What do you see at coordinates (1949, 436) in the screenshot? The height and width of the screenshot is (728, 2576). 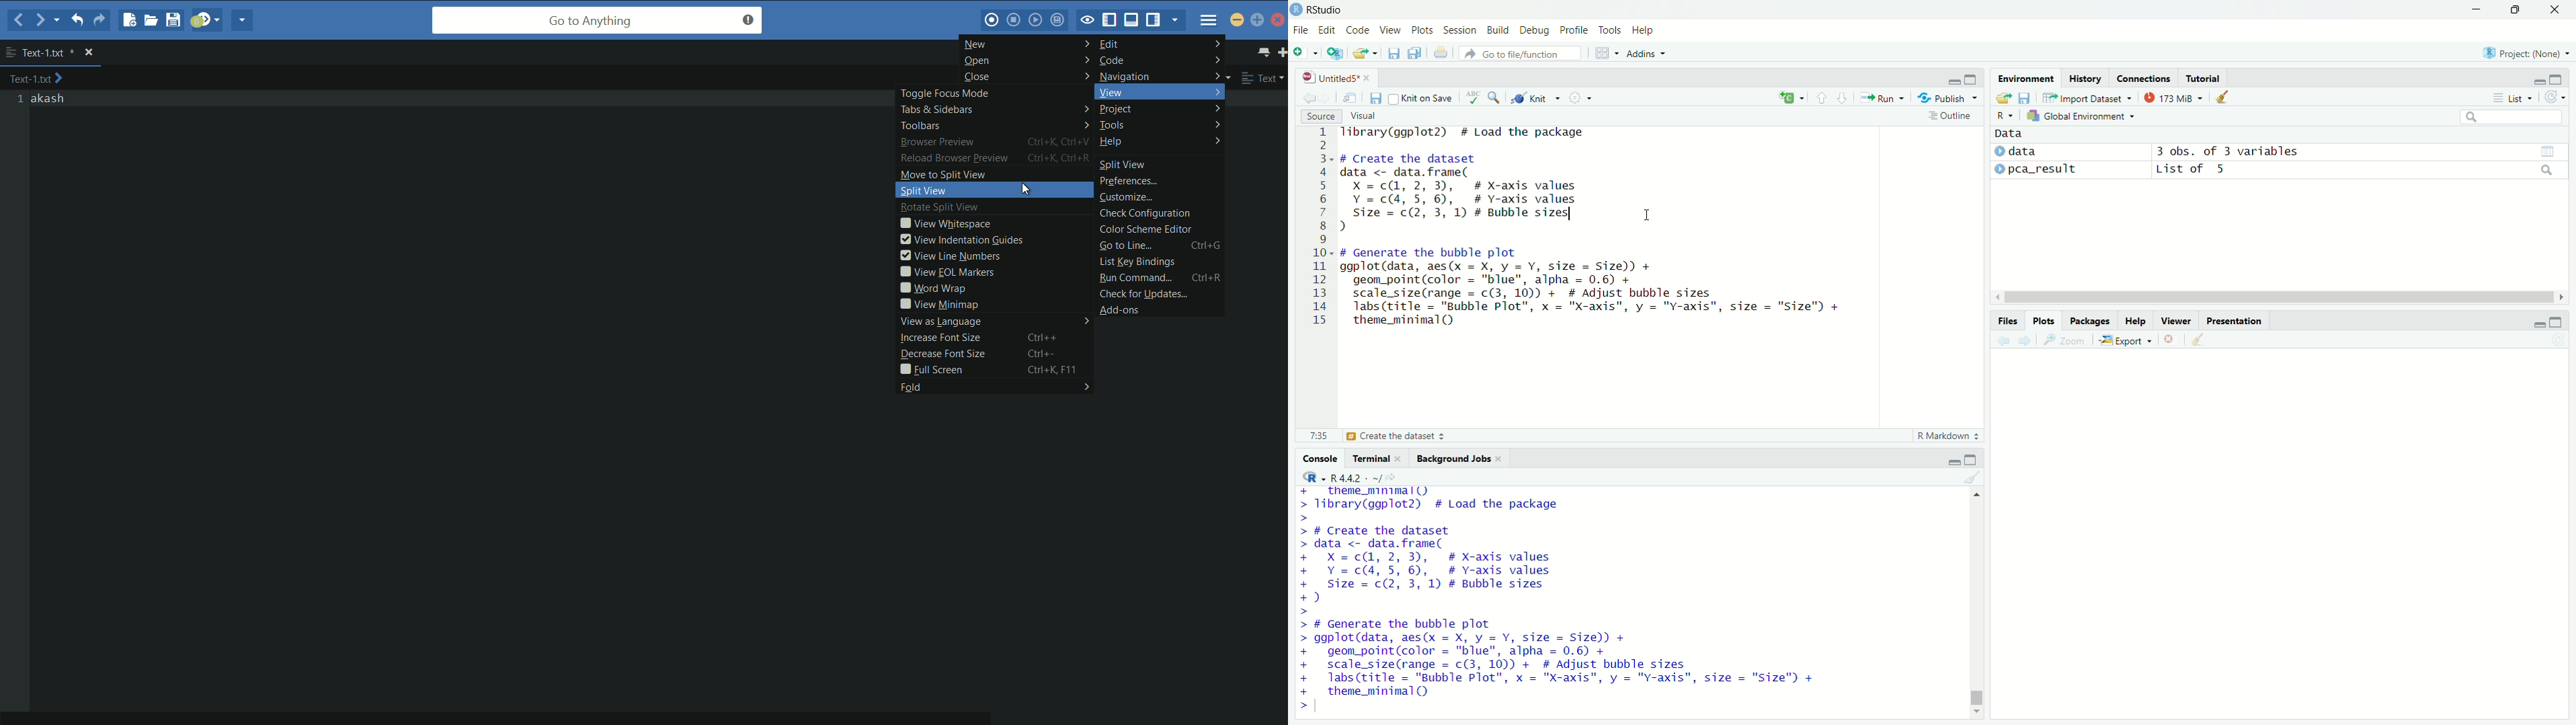 I see `R markdown` at bounding box center [1949, 436].